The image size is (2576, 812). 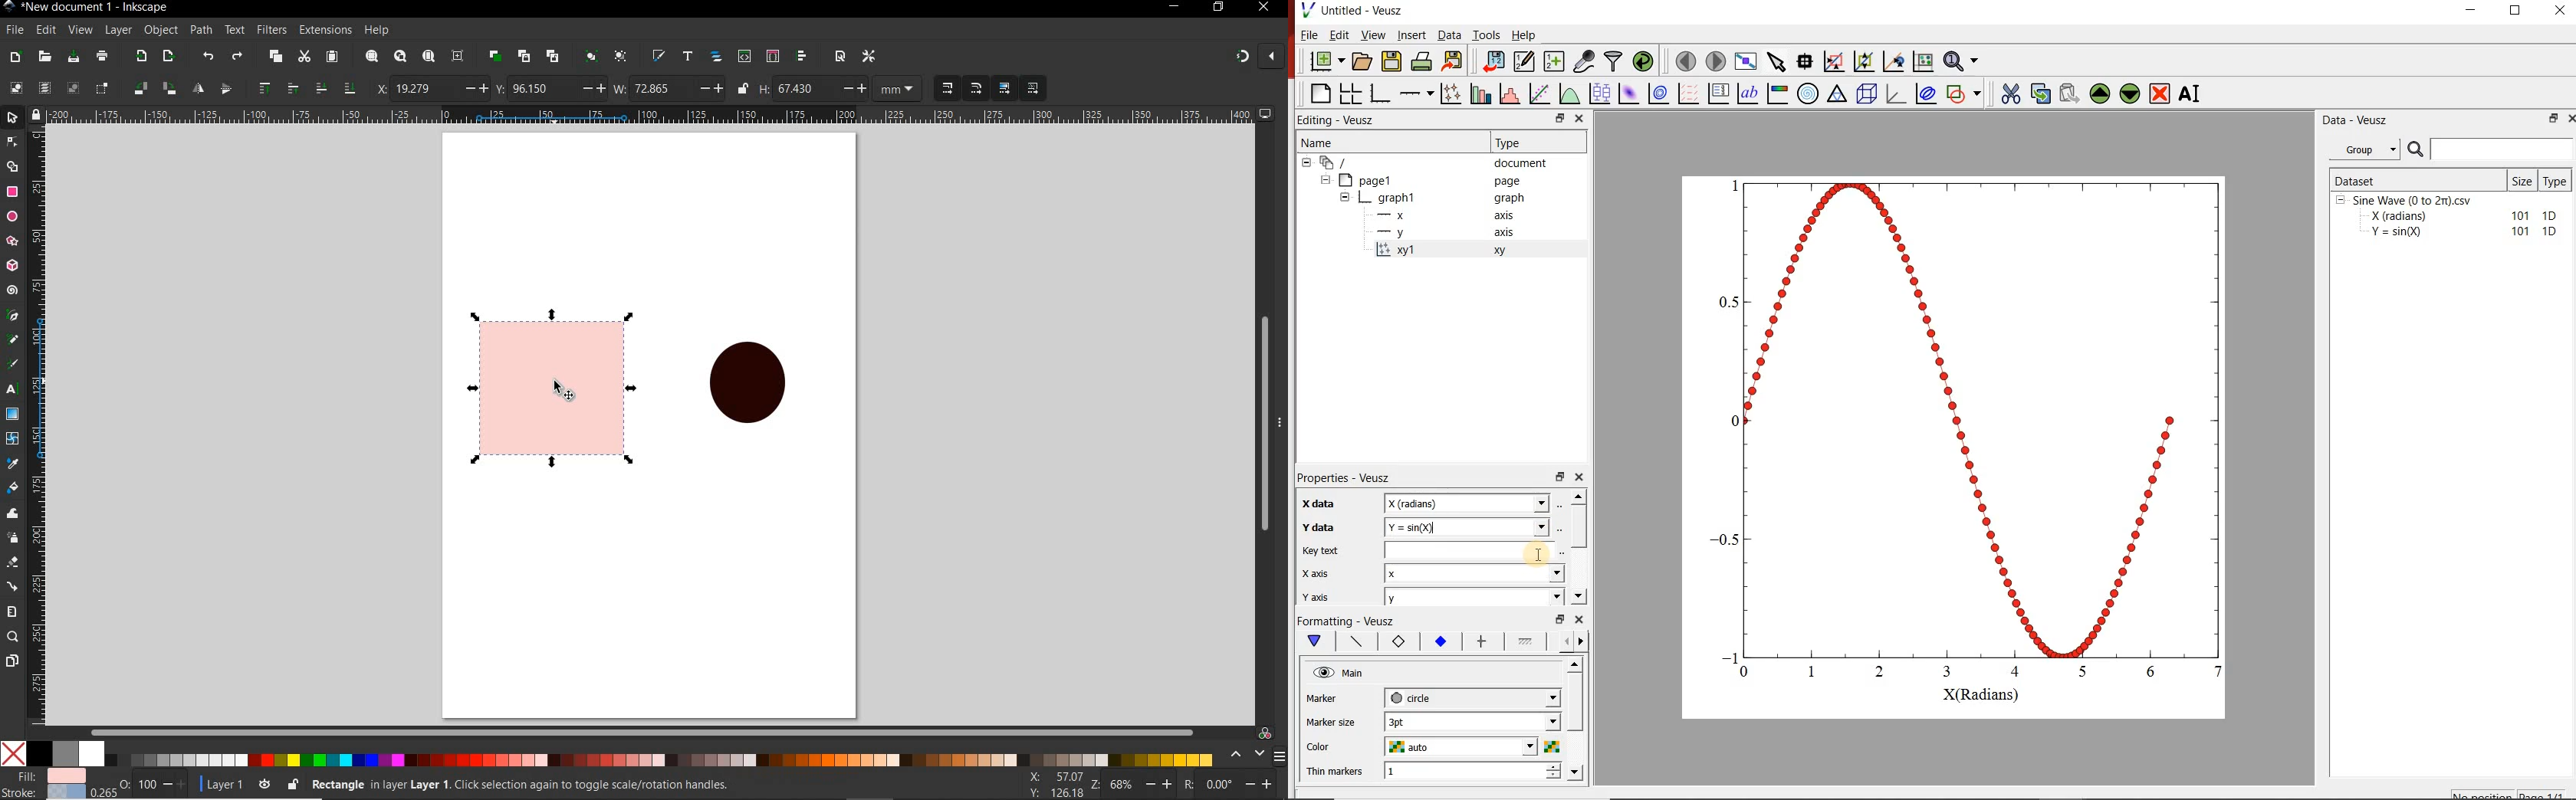 I want to click on Name, so click(x=1316, y=141).